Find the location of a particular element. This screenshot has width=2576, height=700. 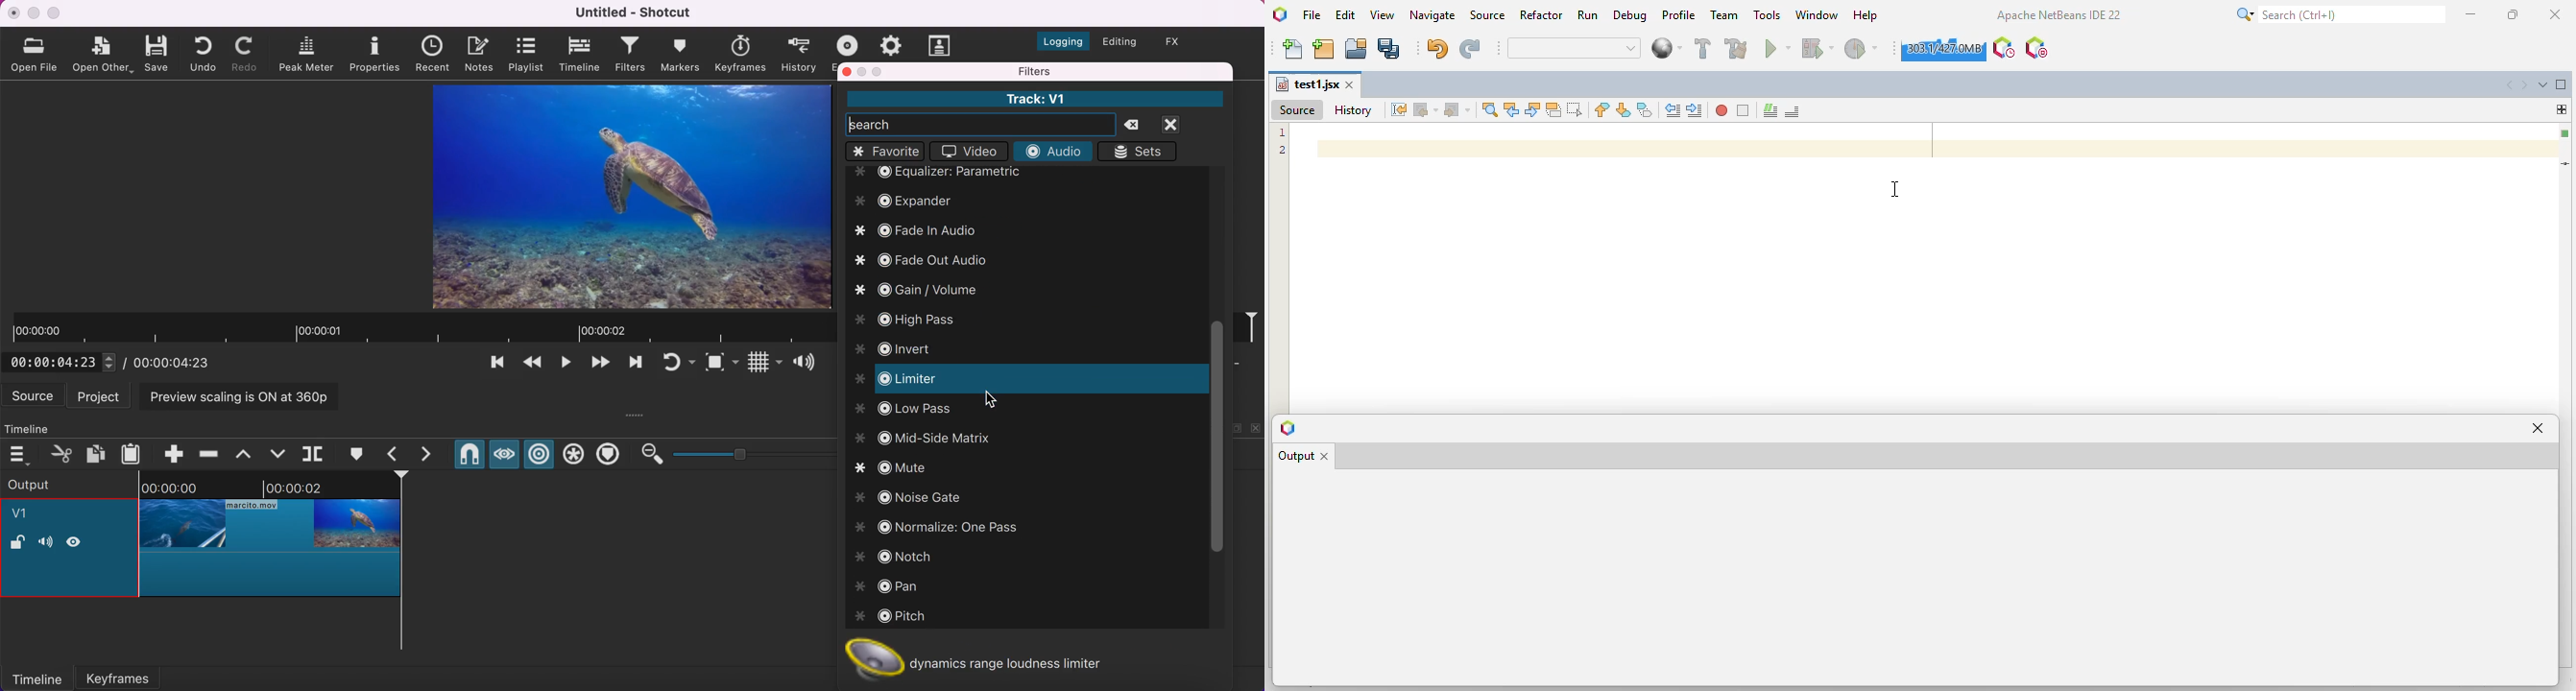

ripple all tracks is located at coordinates (574, 456).